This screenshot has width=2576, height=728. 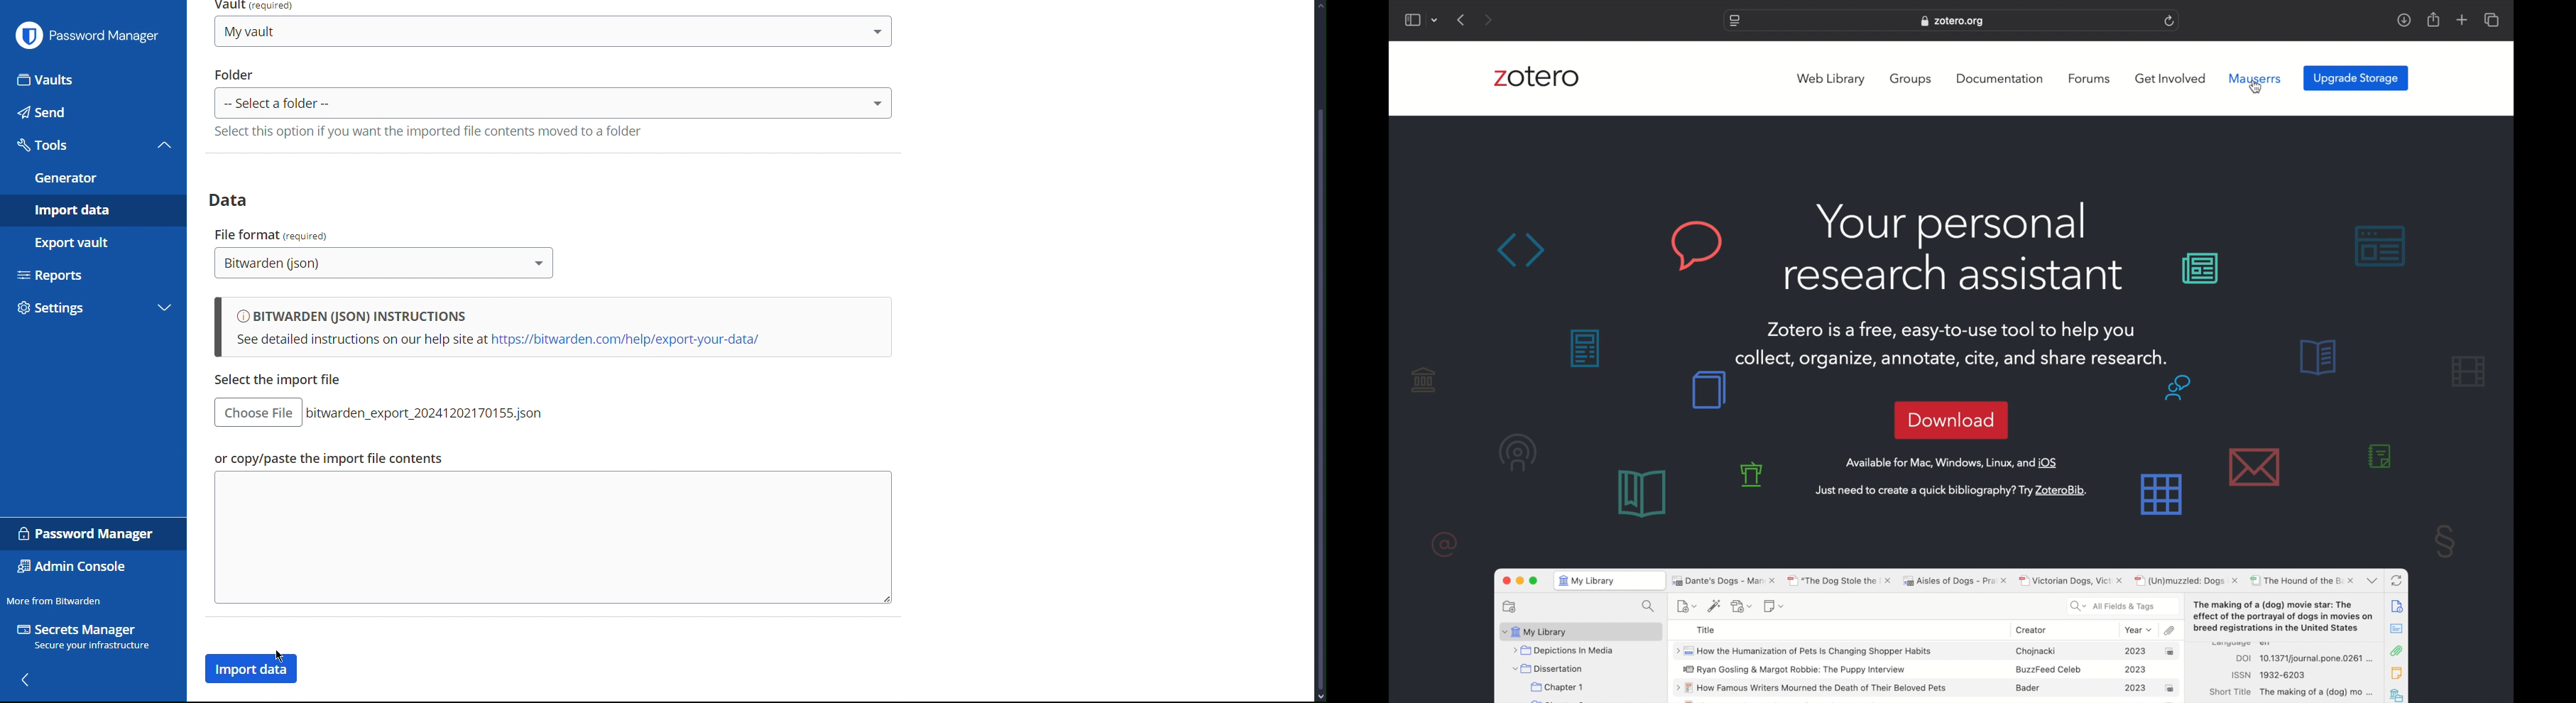 What do you see at coordinates (2404, 21) in the screenshot?
I see `downloads` at bounding box center [2404, 21].